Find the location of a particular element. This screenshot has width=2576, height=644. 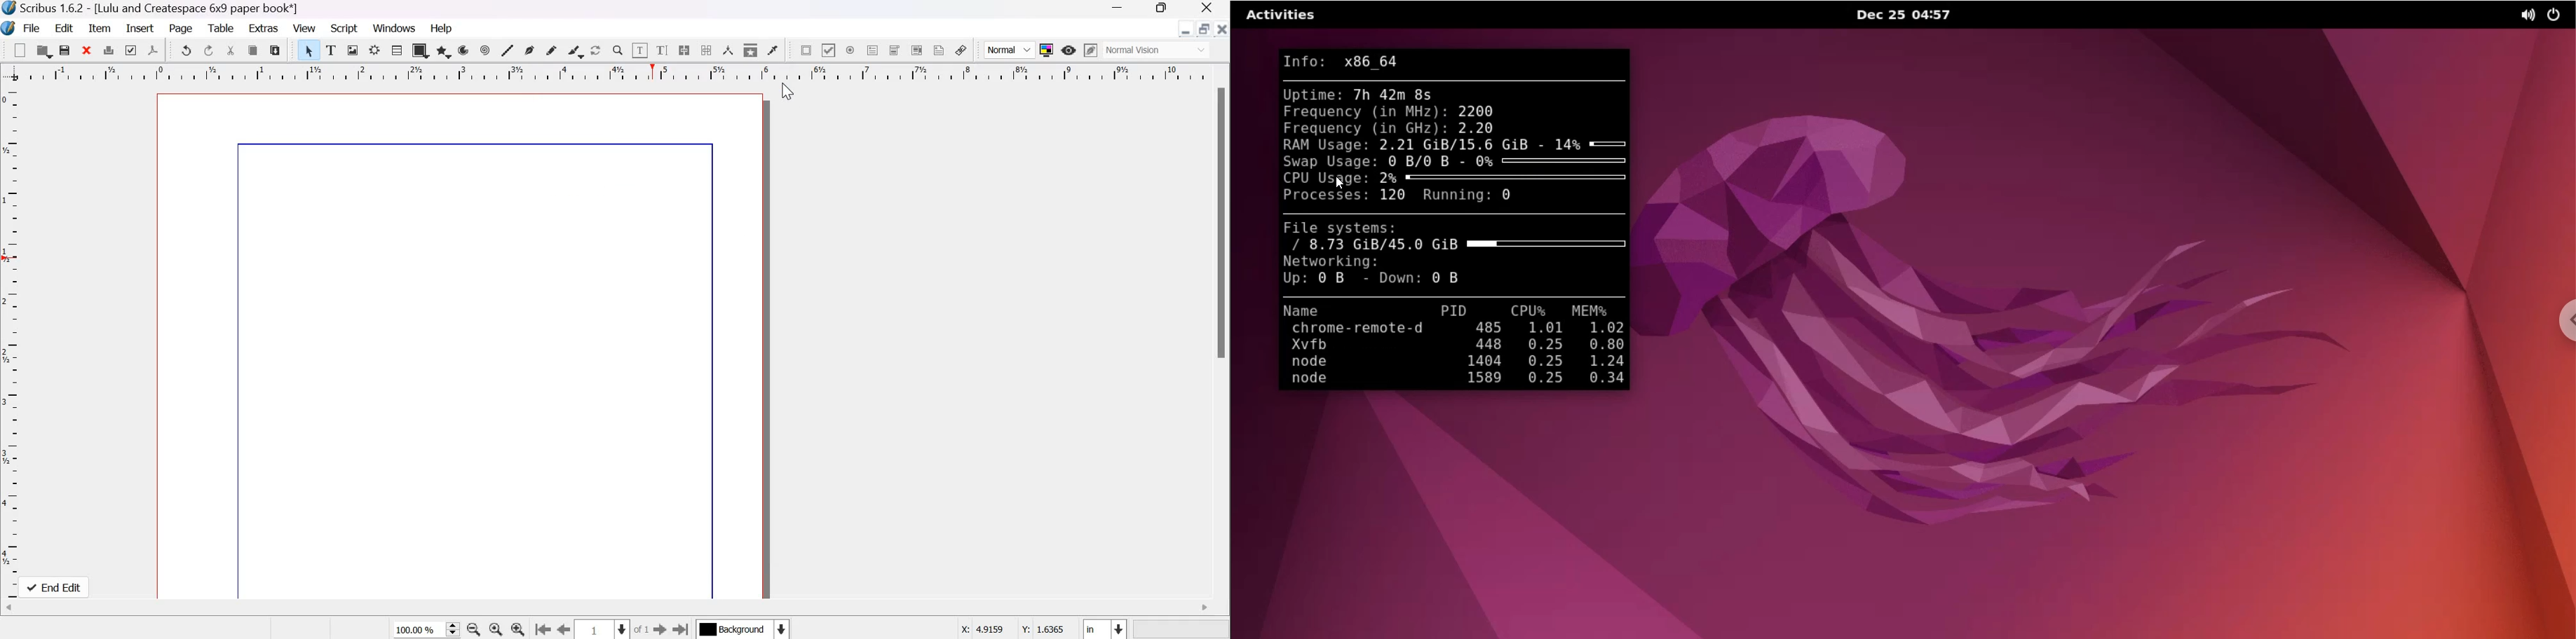

Minimize is located at coordinates (1185, 29).